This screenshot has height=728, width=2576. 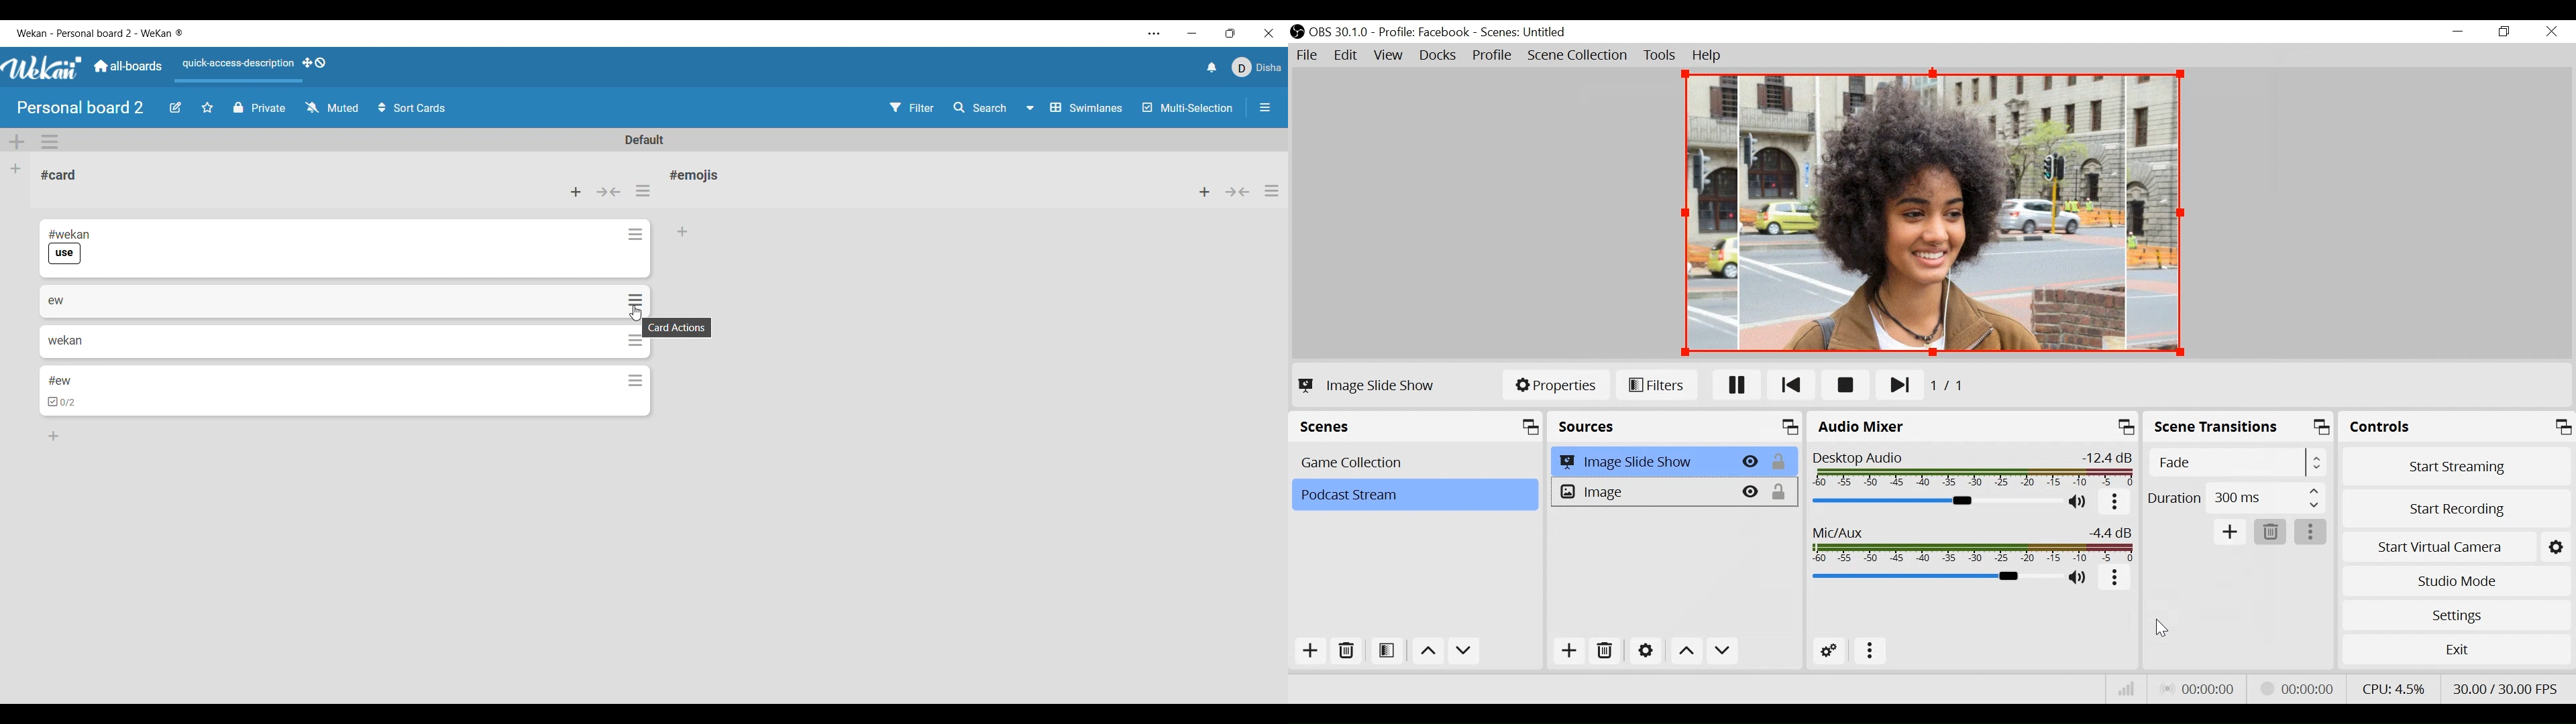 I want to click on Image Slide Show, so click(x=1644, y=461).